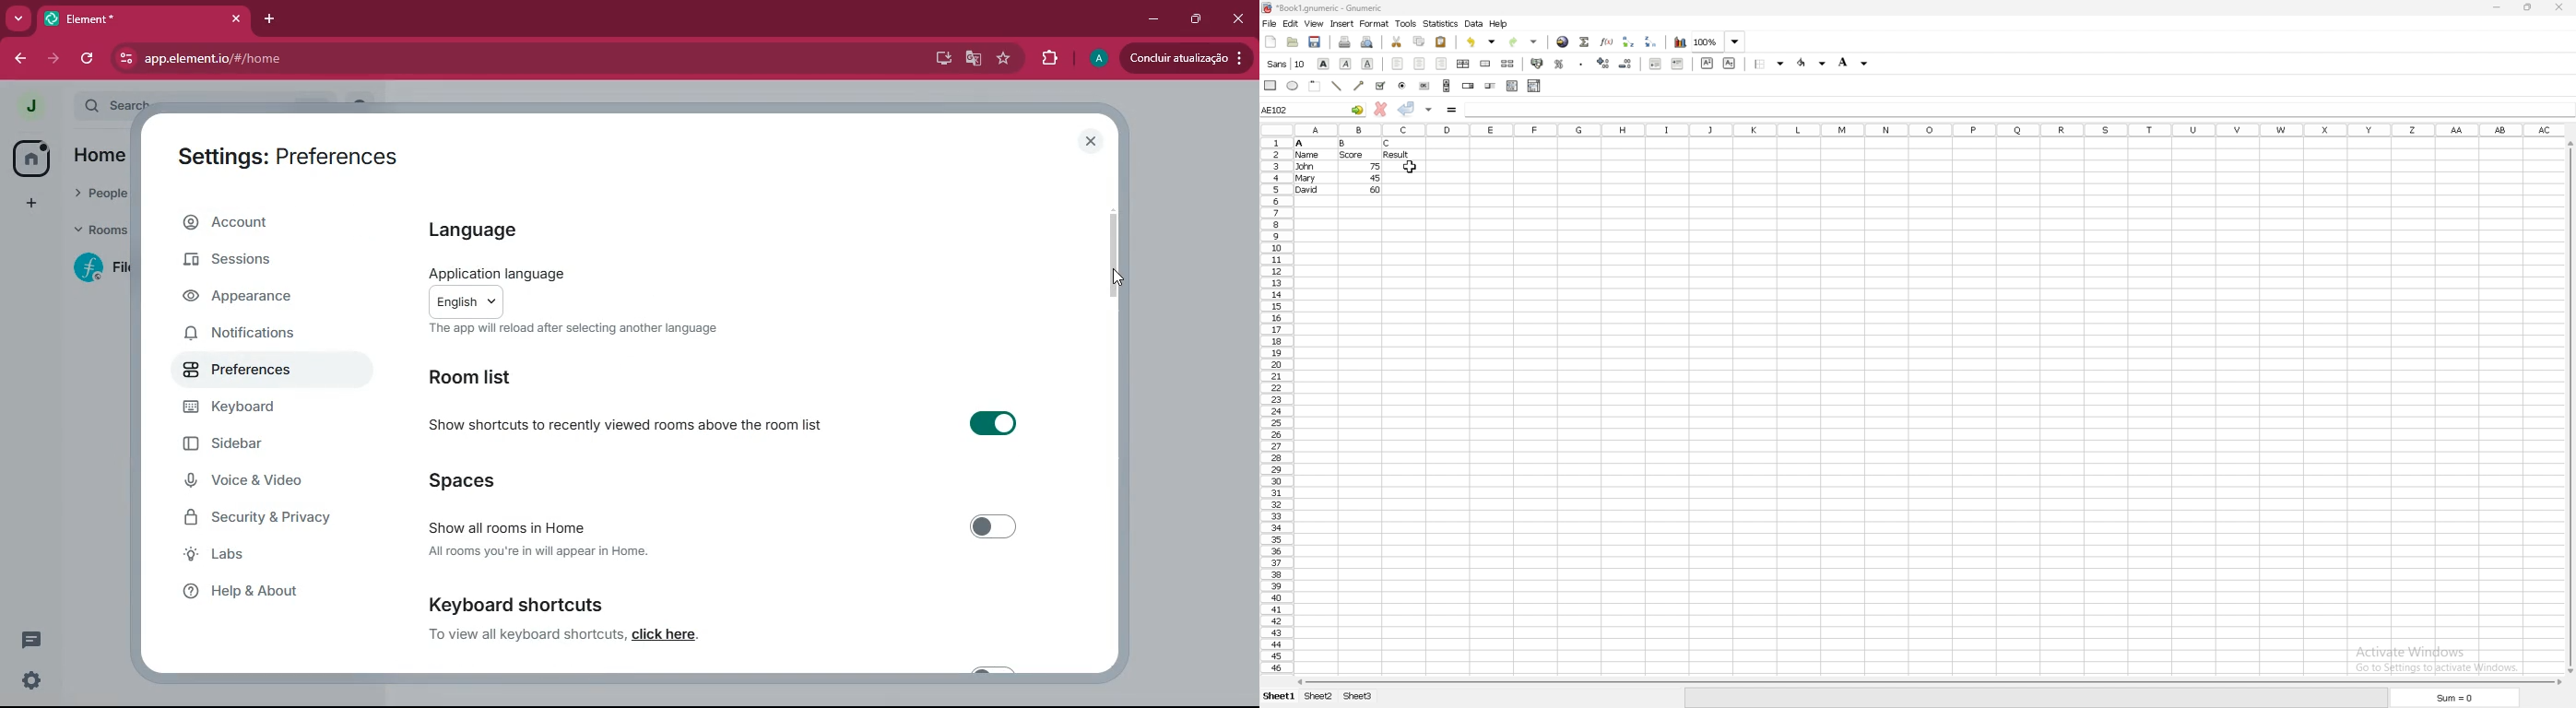 This screenshot has width=2576, height=728. I want to click on center horizontally, so click(1463, 64).